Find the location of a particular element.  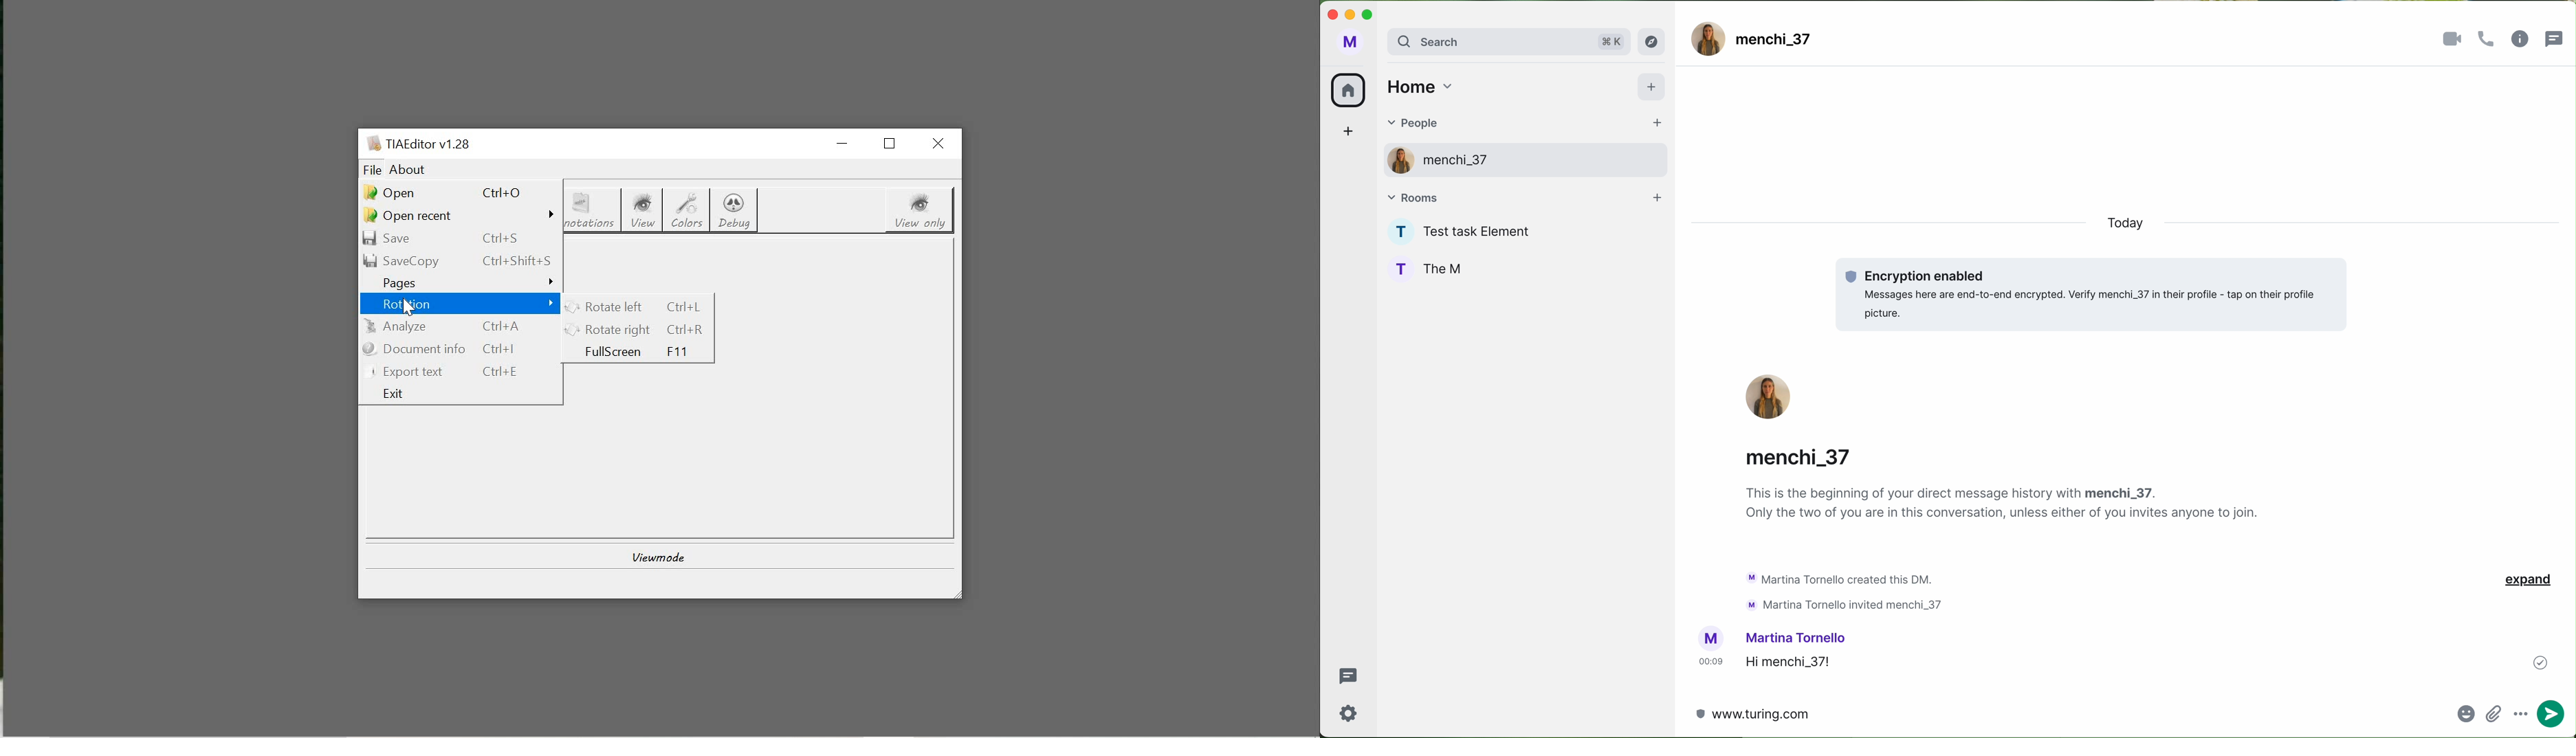

M is located at coordinates (1350, 44).